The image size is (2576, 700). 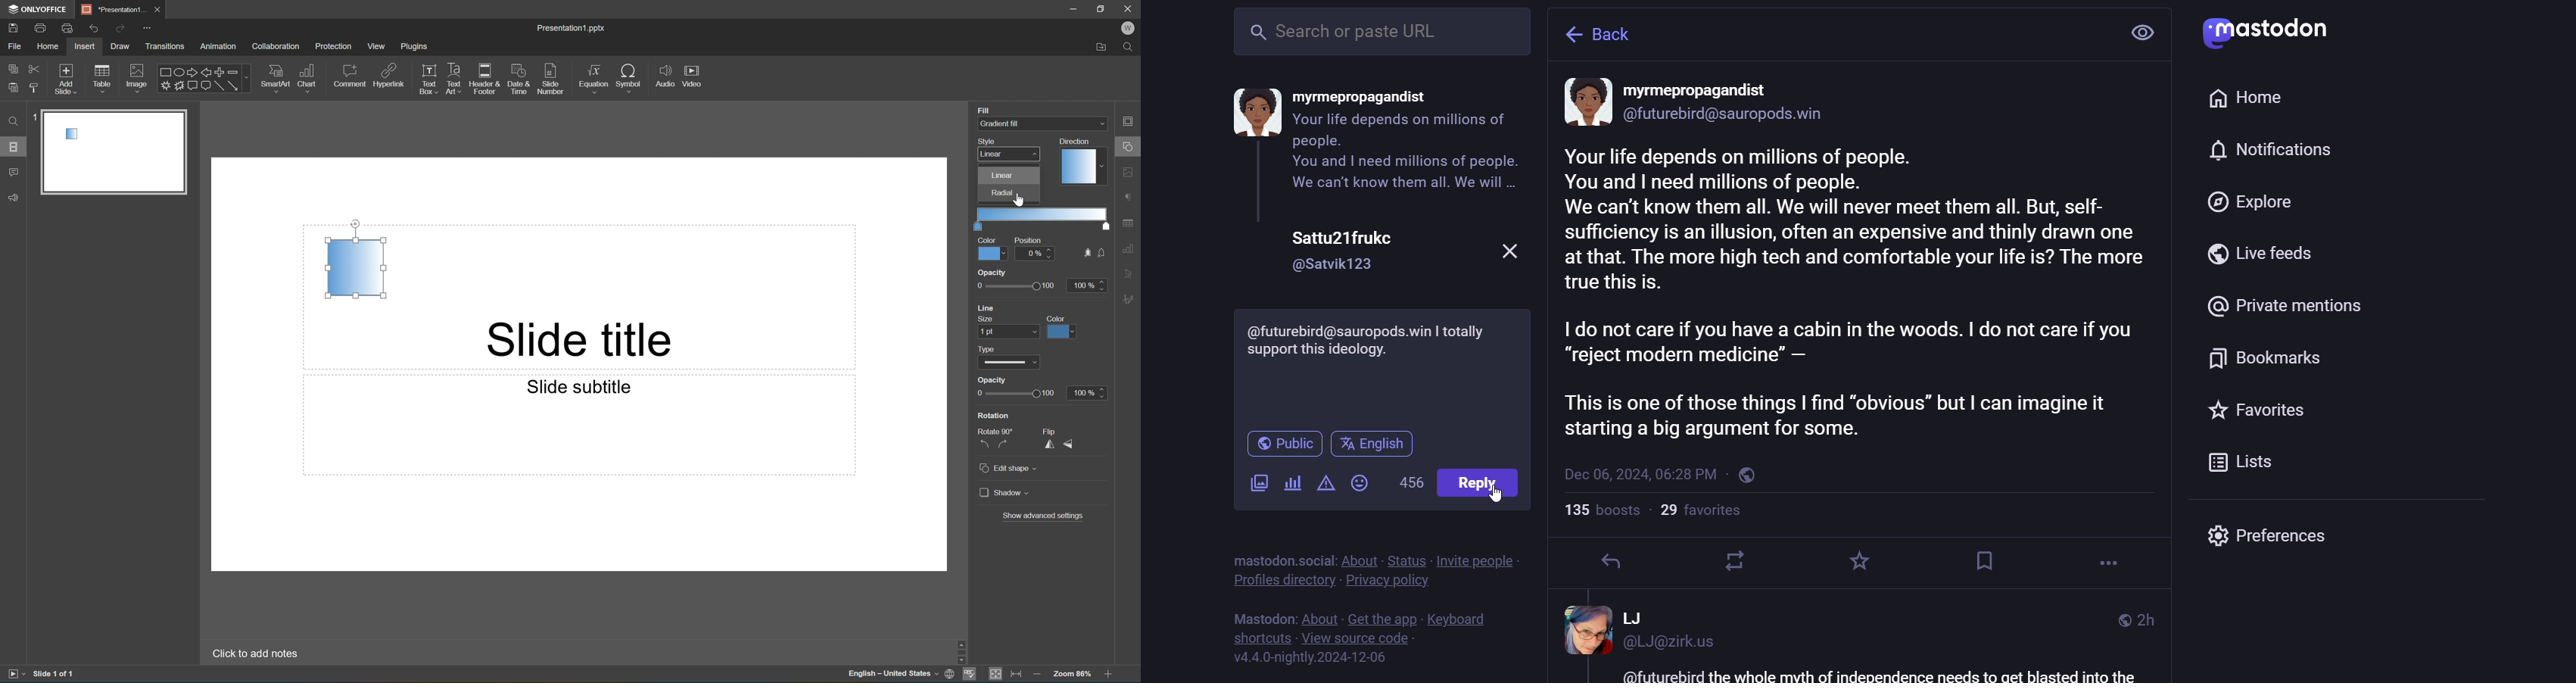 I want to click on Customize quick access toolbar, so click(x=149, y=29).